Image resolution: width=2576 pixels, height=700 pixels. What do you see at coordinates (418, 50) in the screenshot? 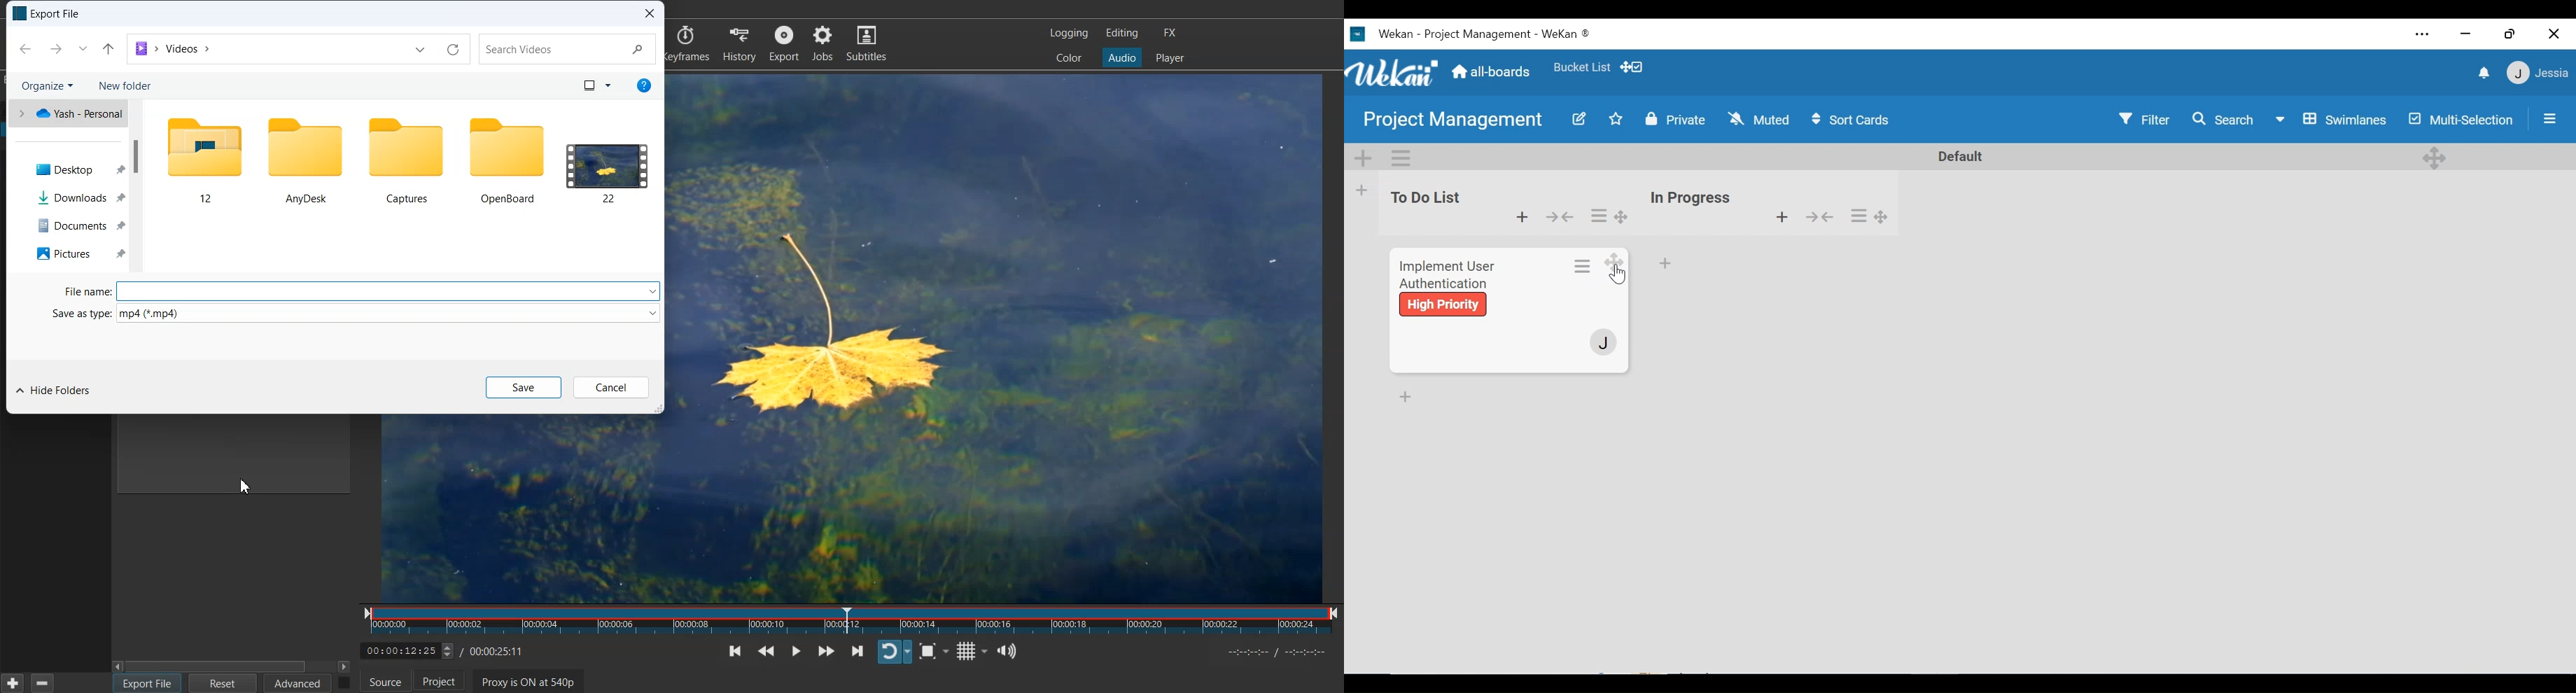
I see `dropdown` at bounding box center [418, 50].